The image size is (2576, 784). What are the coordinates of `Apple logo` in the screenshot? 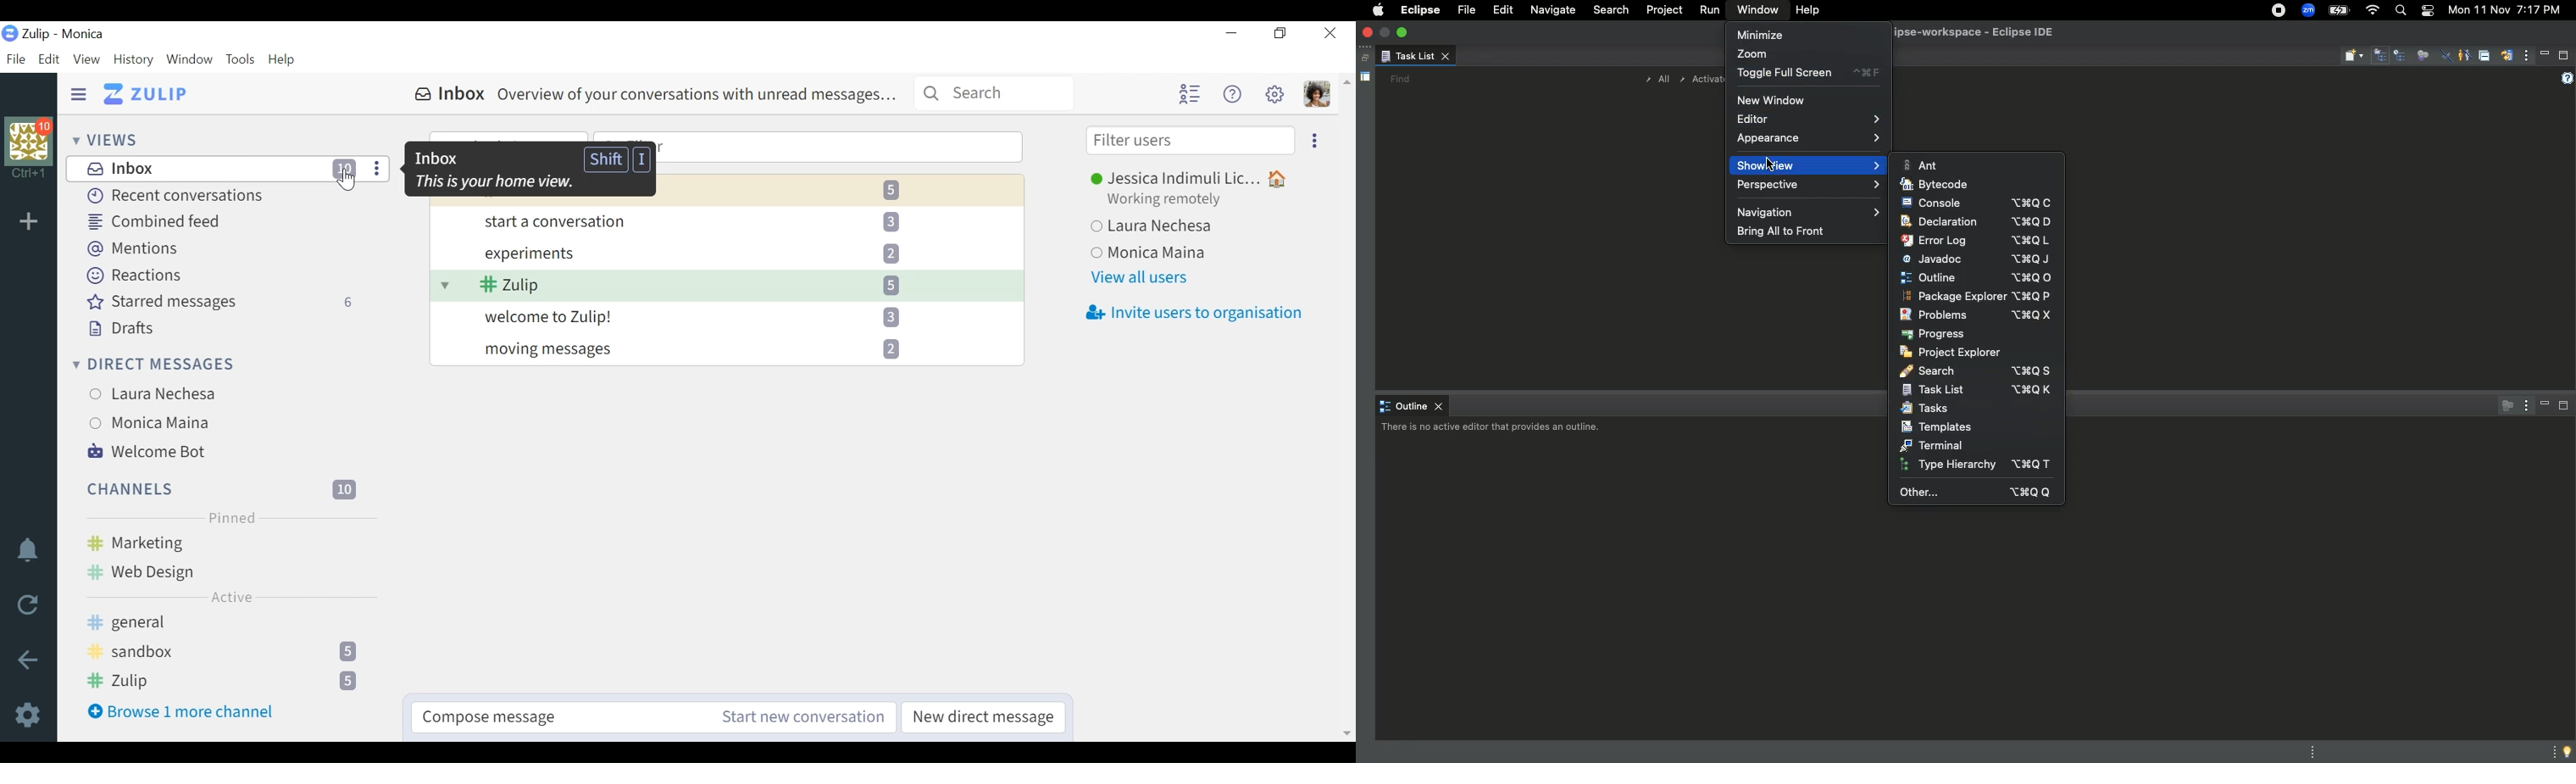 It's located at (1377, 9).